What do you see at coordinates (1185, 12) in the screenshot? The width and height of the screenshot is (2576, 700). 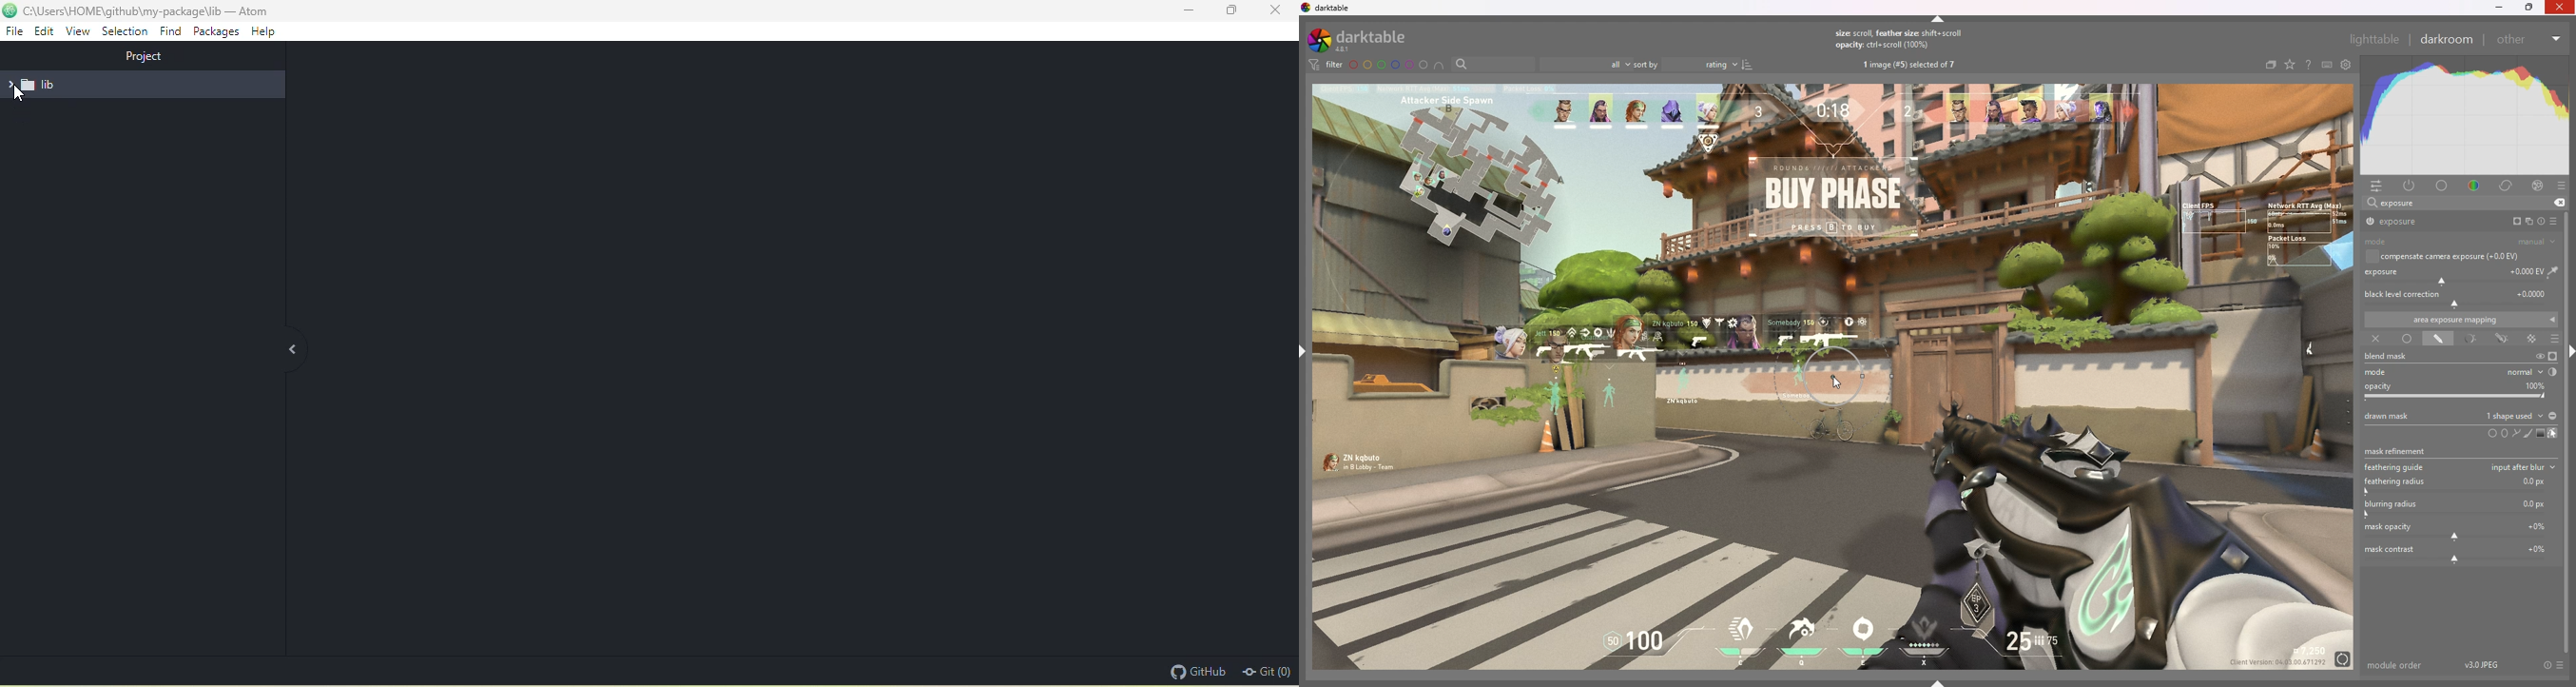 I see `minimize` at bounding box center [1185, 12].